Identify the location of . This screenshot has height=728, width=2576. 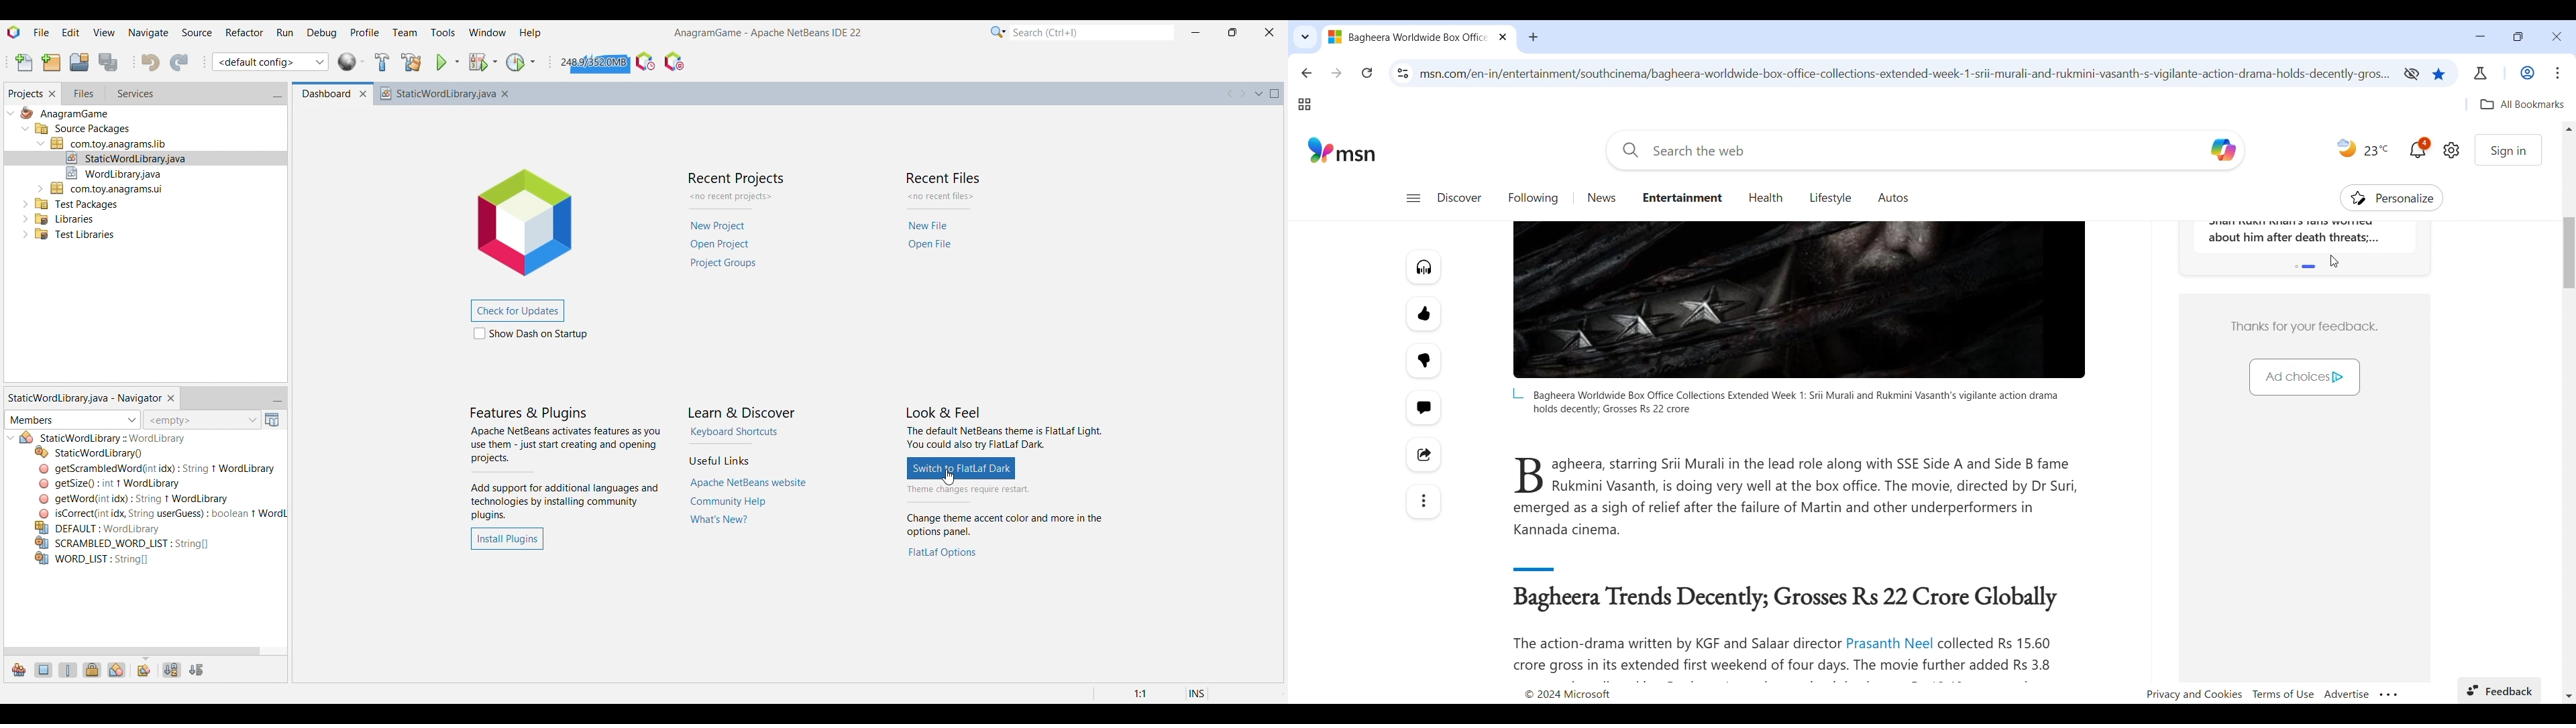
(158, 469).